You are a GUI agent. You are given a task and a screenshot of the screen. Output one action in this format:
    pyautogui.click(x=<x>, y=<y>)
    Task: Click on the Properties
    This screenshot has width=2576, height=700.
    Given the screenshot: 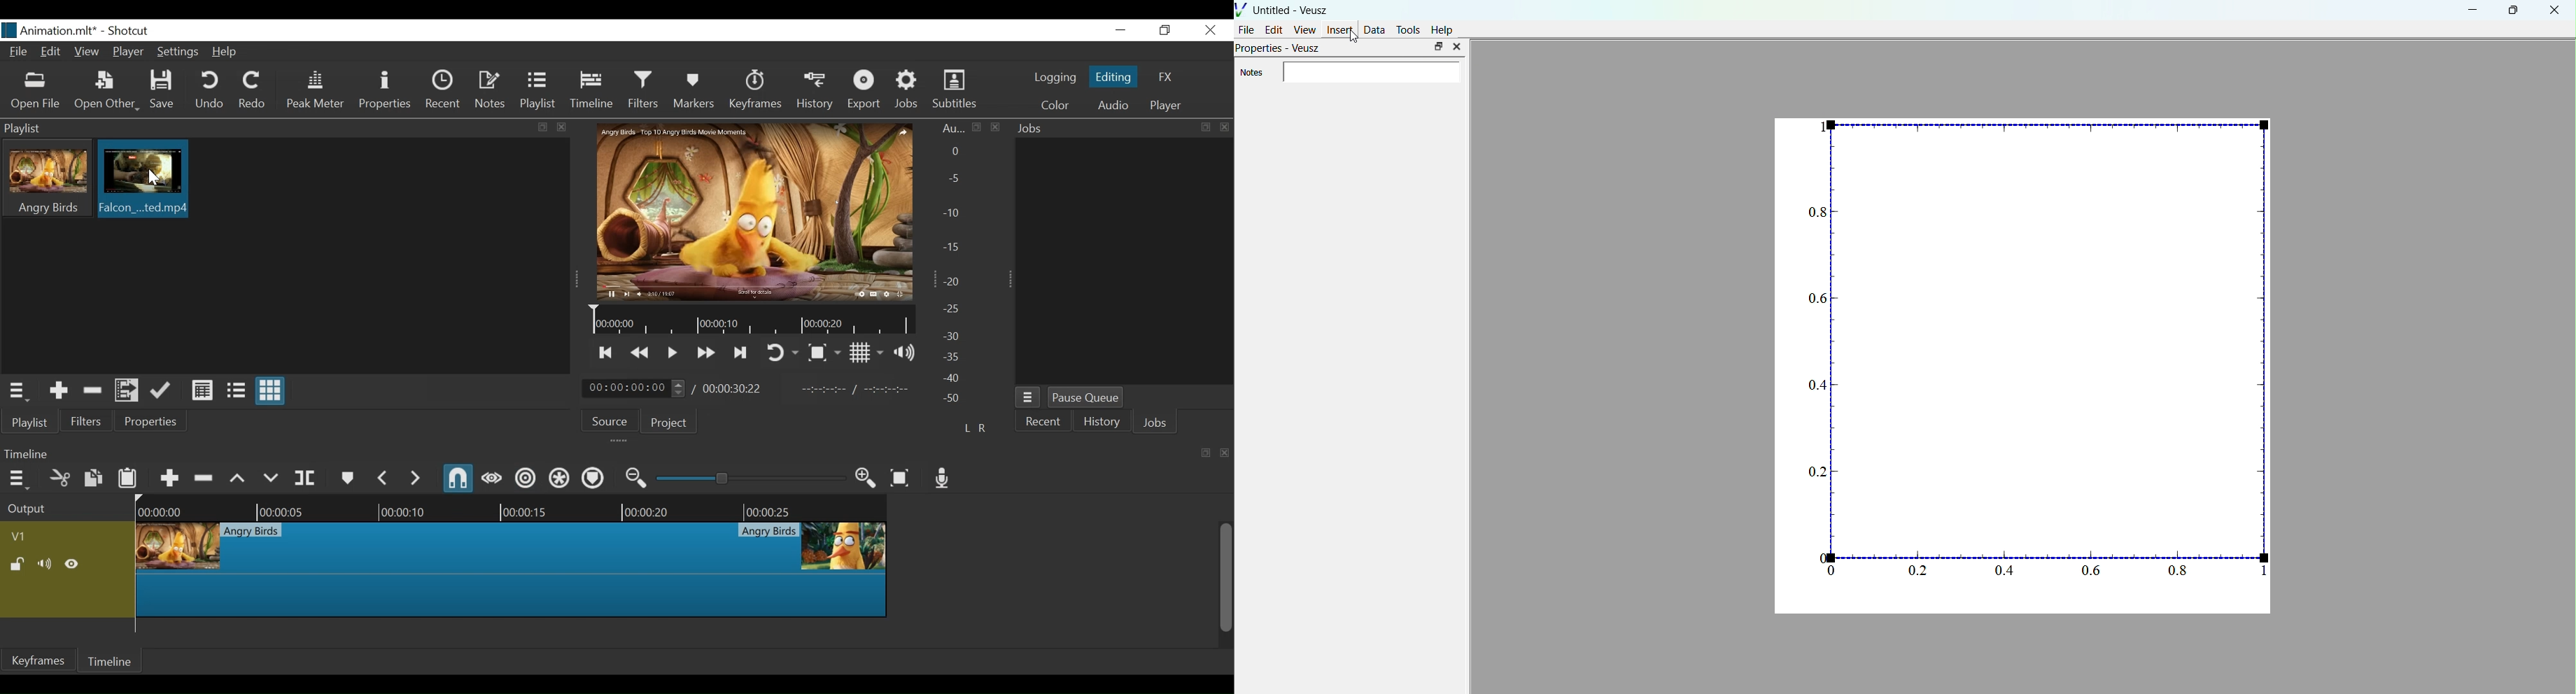 What is the action you would take?
    pyautogui.click(x=152, y=421)
    